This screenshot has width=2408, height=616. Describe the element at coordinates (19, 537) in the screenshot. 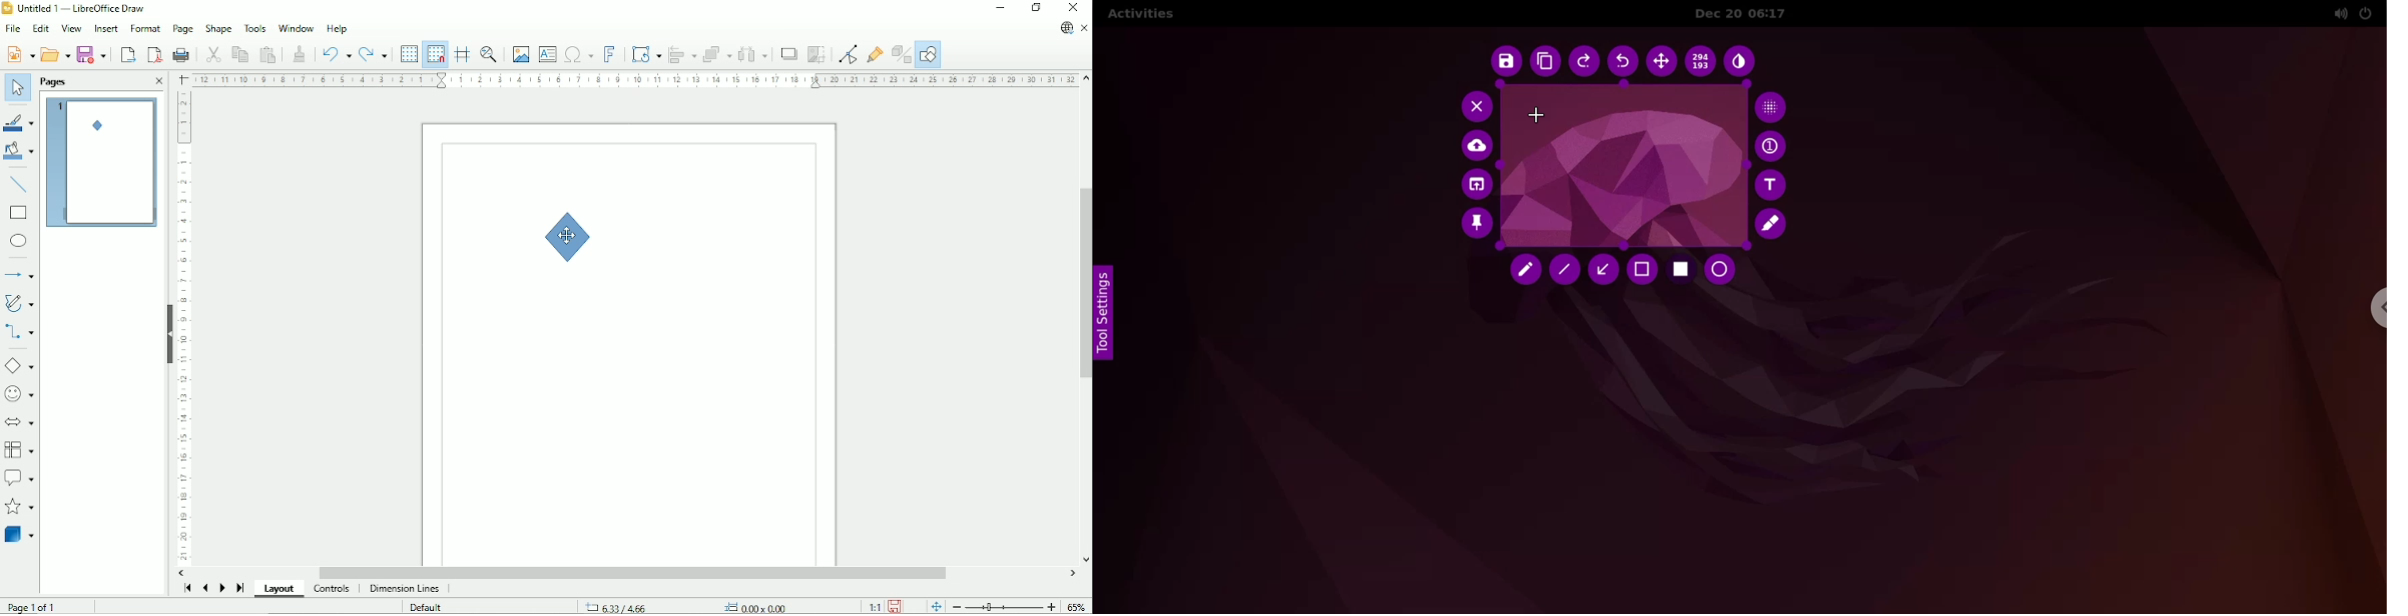

I see `3D objects` at that location.